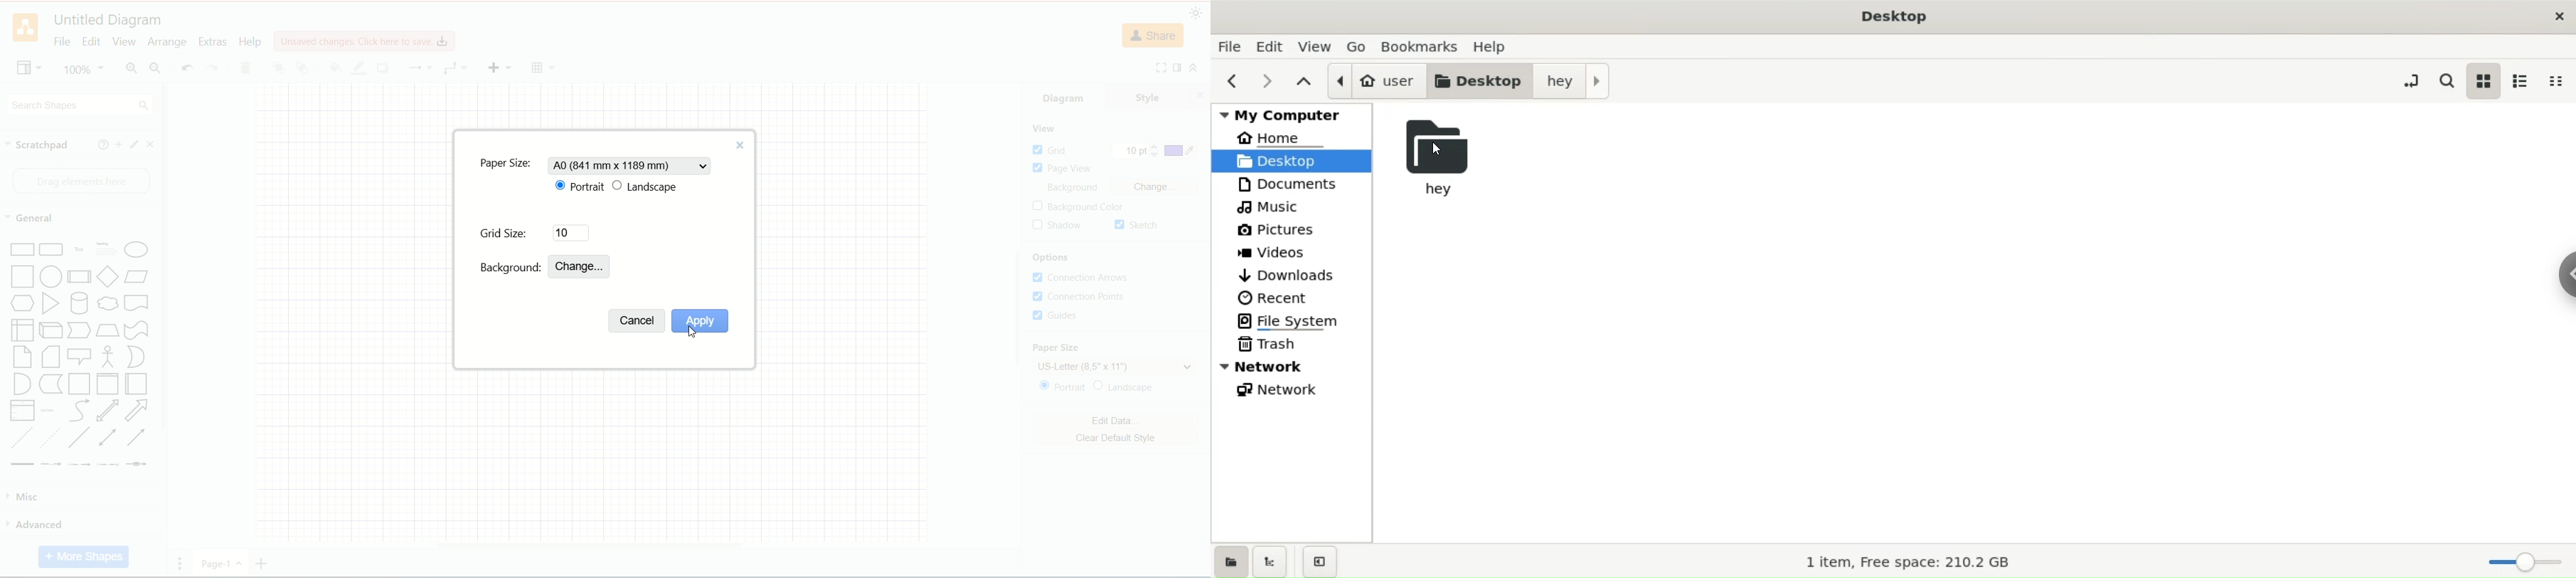  Describe the element at coordinates (38, 146) in the screenshot. I see `scratch pad` at that location.